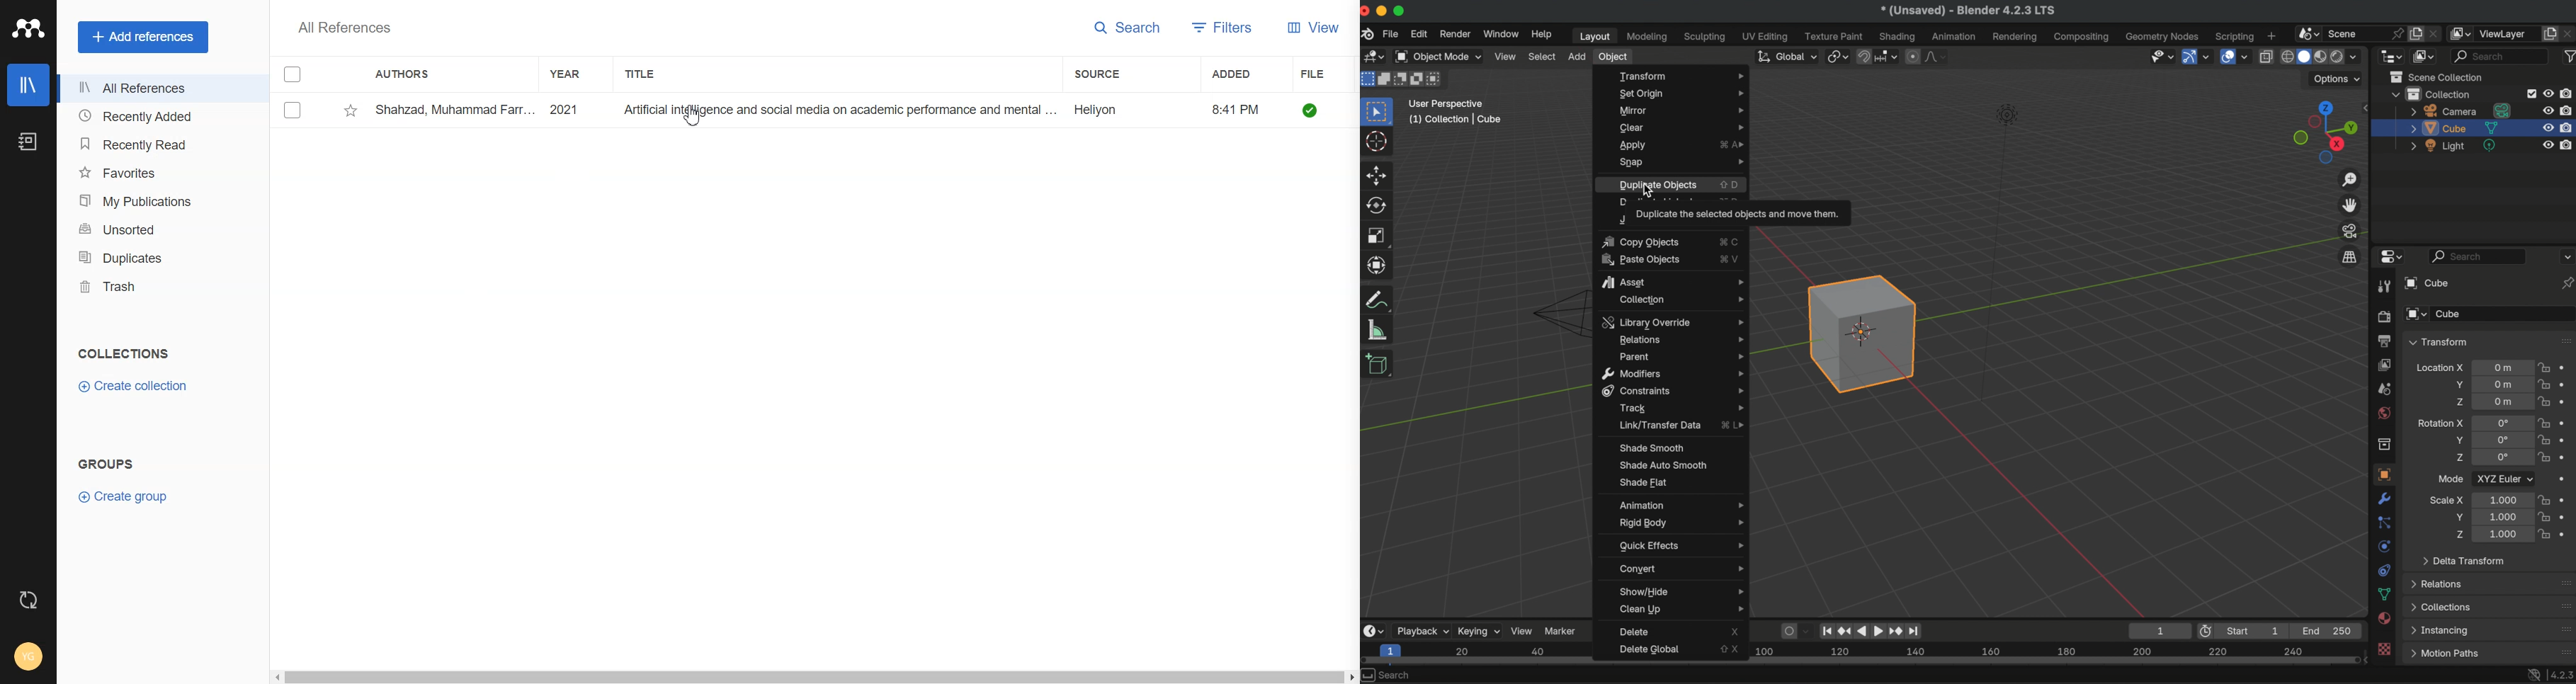 The image size is (2576, 700). What do you see at coordinates (2462, 33) in the screenshot?
I see `active workspace view layer` at bounding box center [2462, 33].